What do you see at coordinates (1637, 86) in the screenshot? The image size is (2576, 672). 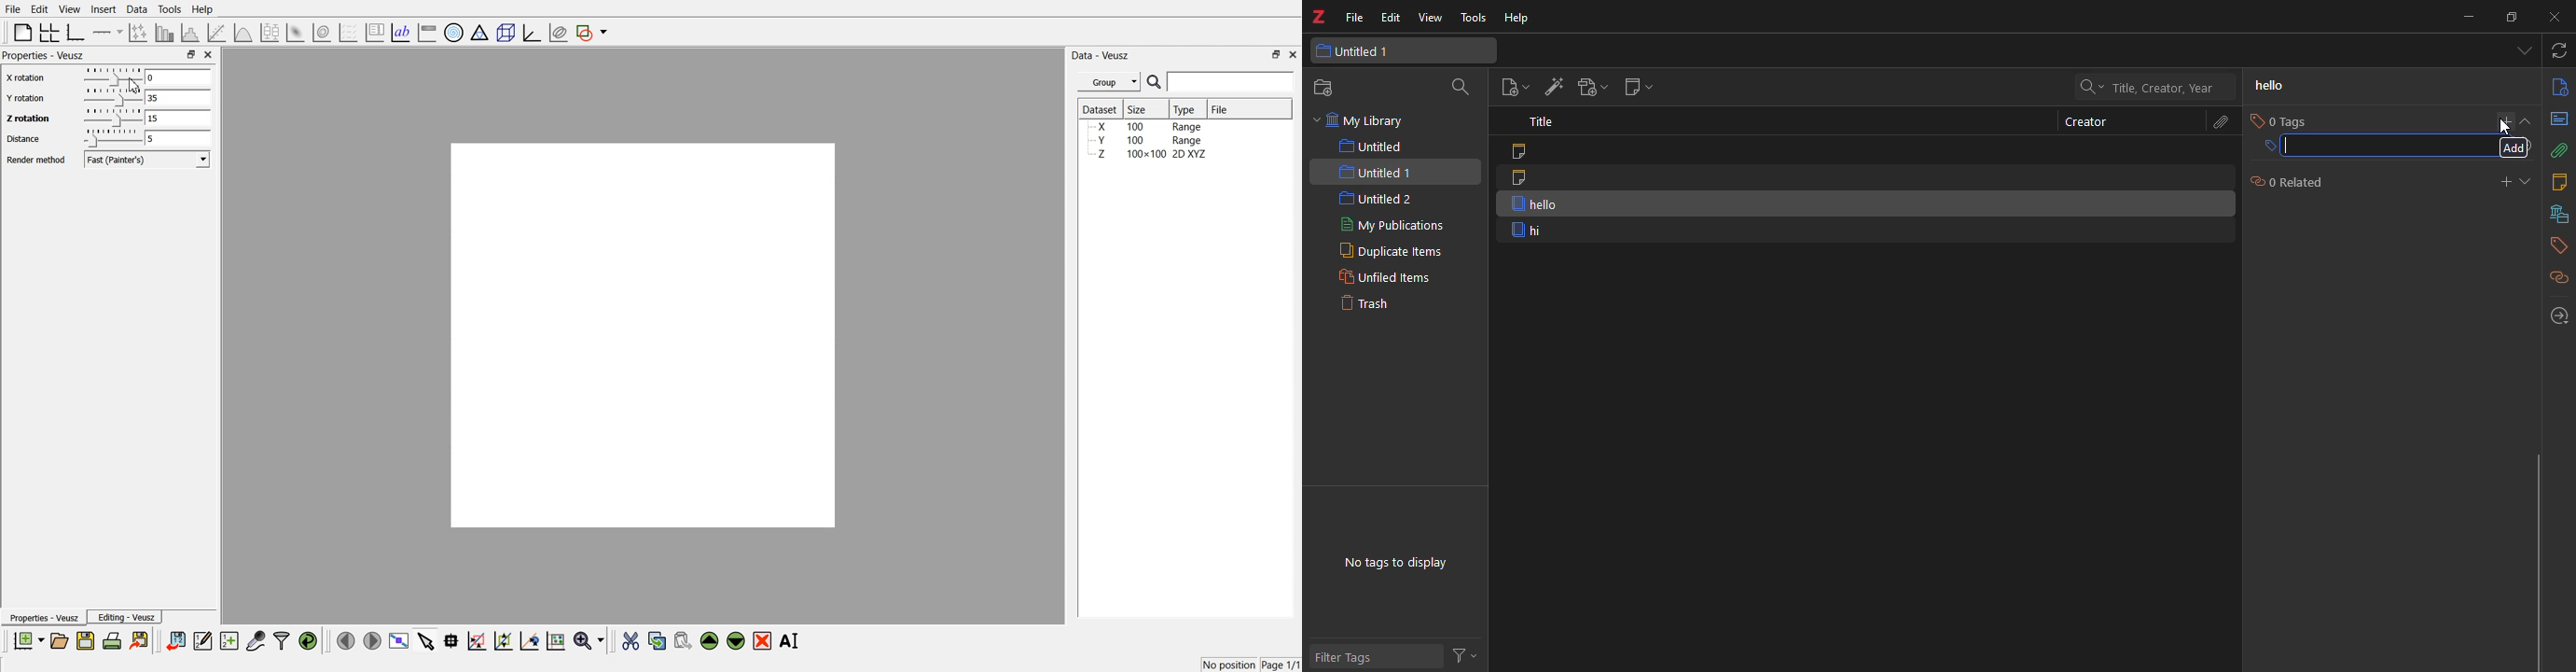 I see `new note` at bounding box center [1637, 86].